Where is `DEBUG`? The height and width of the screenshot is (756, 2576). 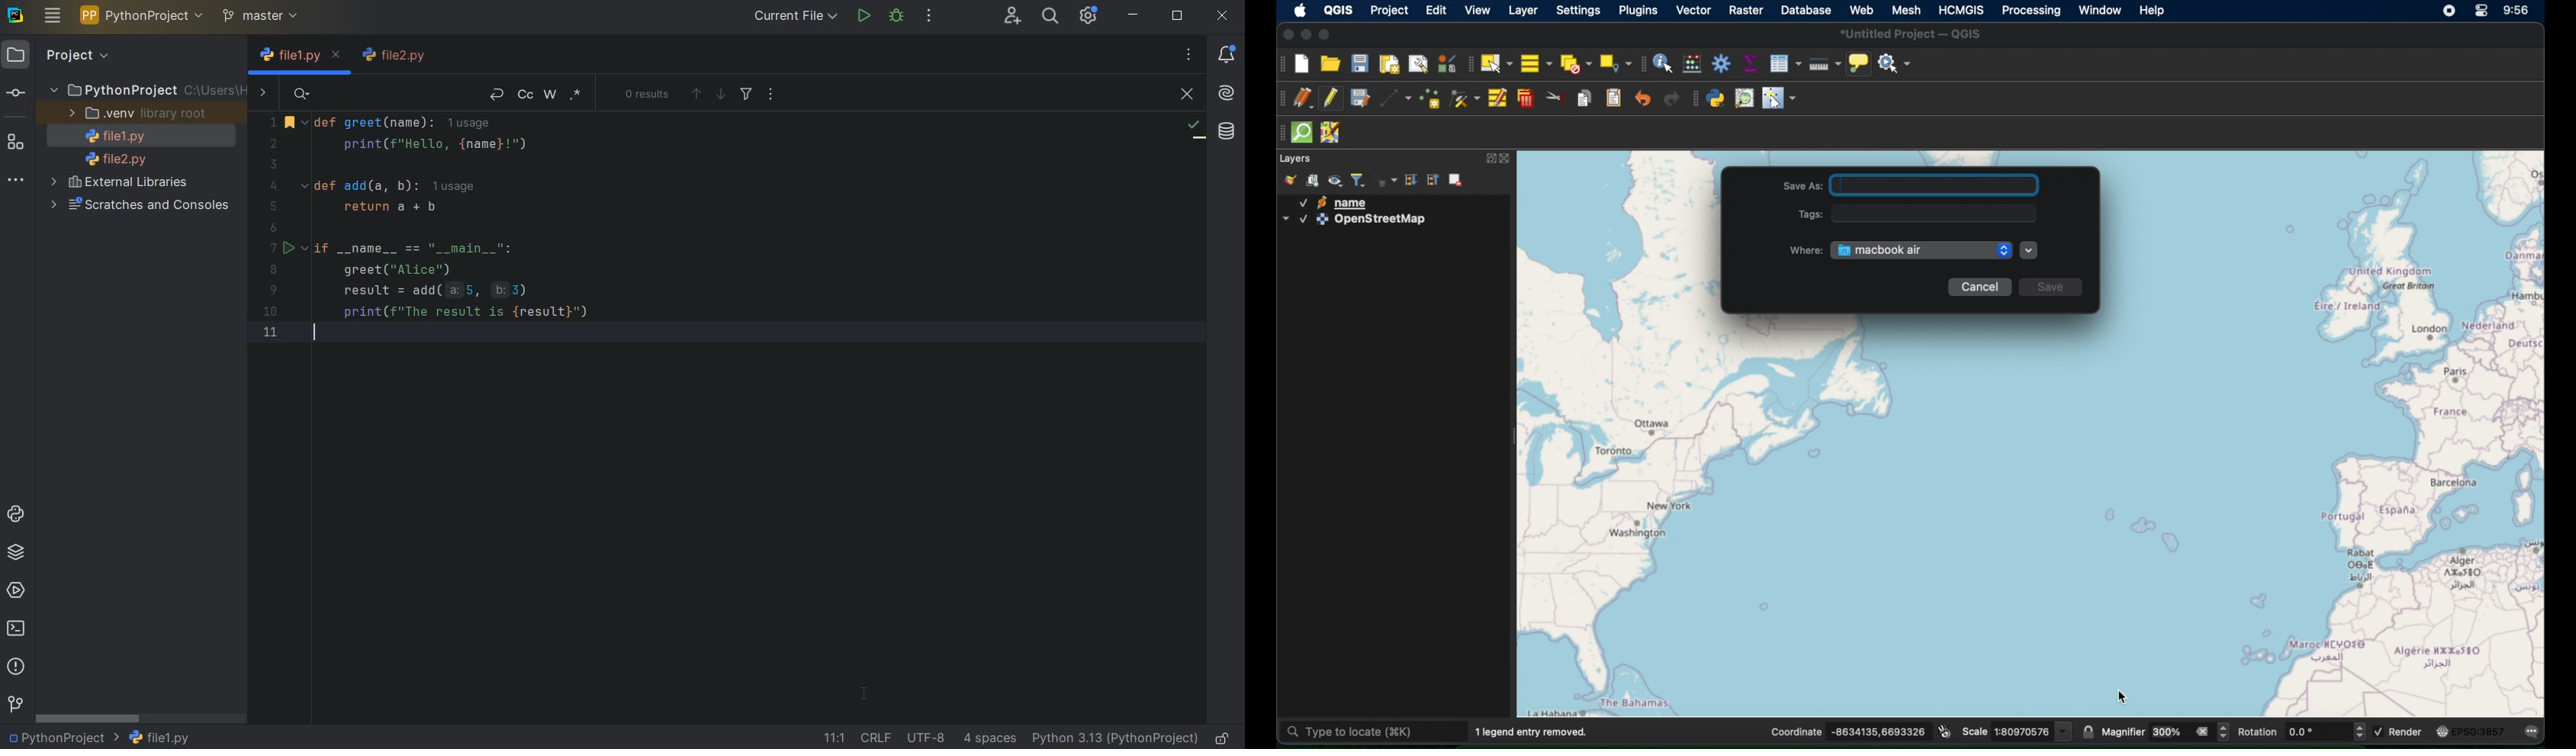
DEBUG is located at coordinates (898, 17).